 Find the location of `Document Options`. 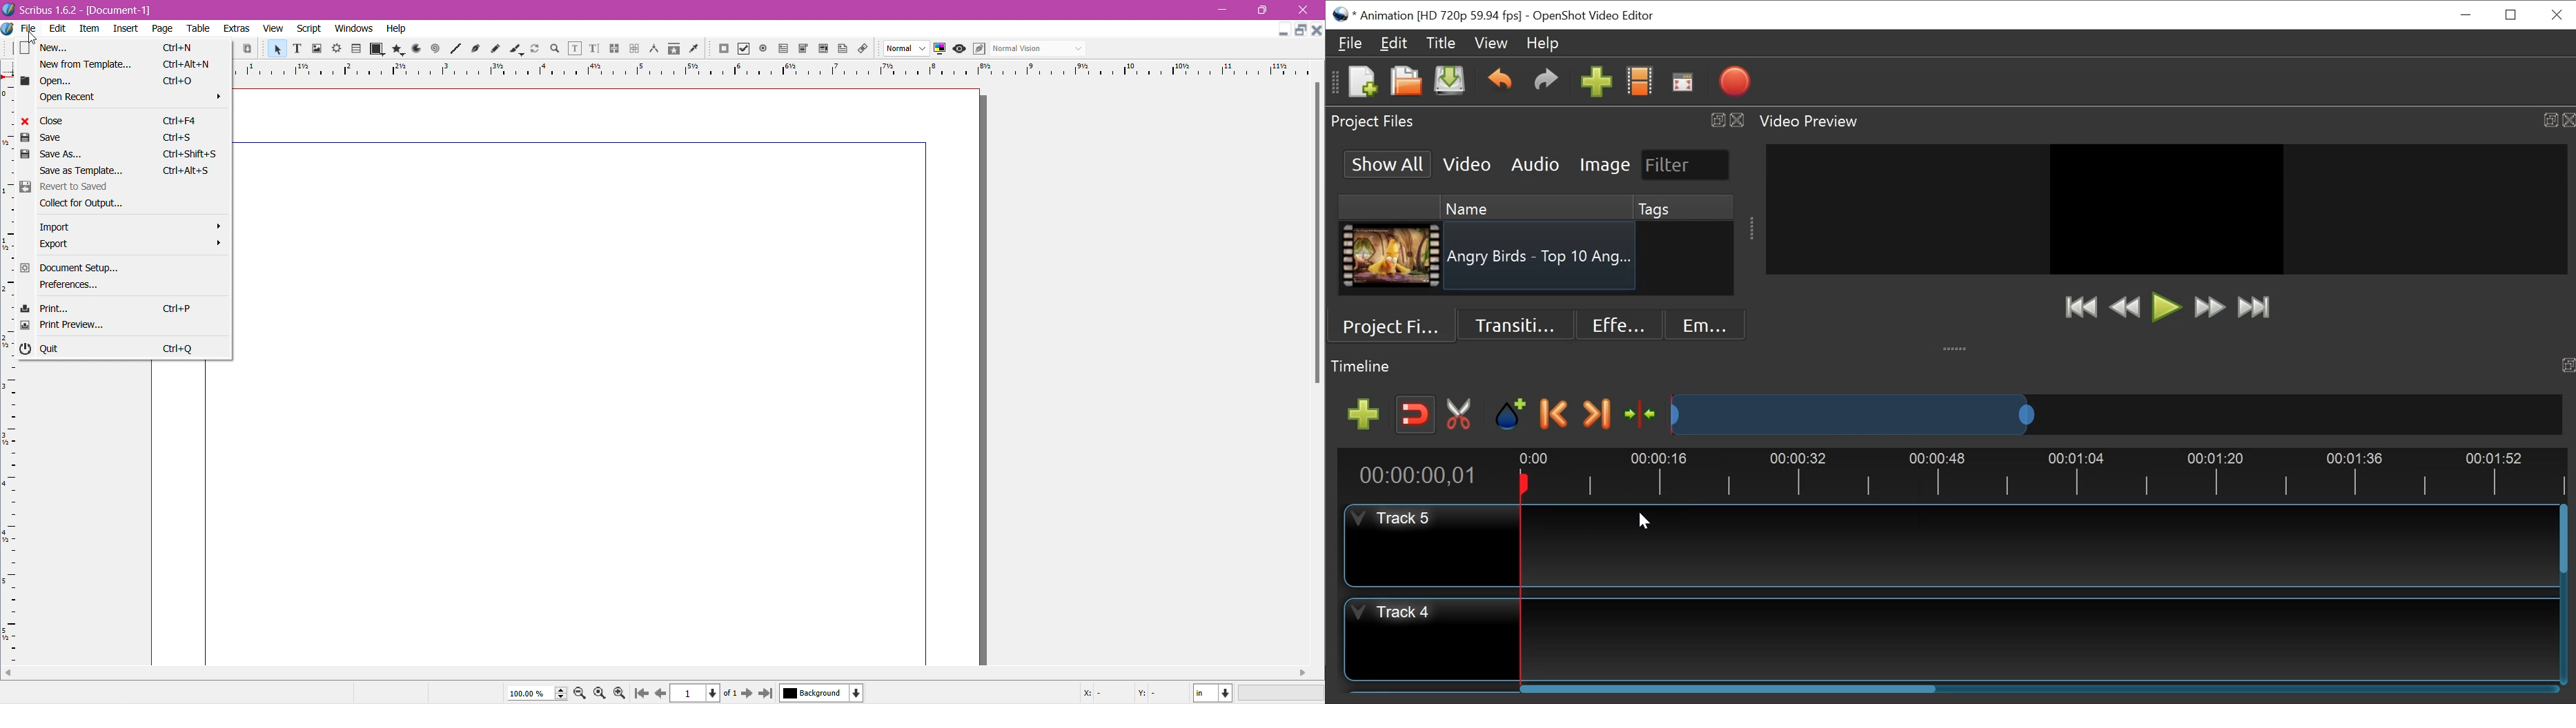

Document Options is located at coordinates (8, 30).